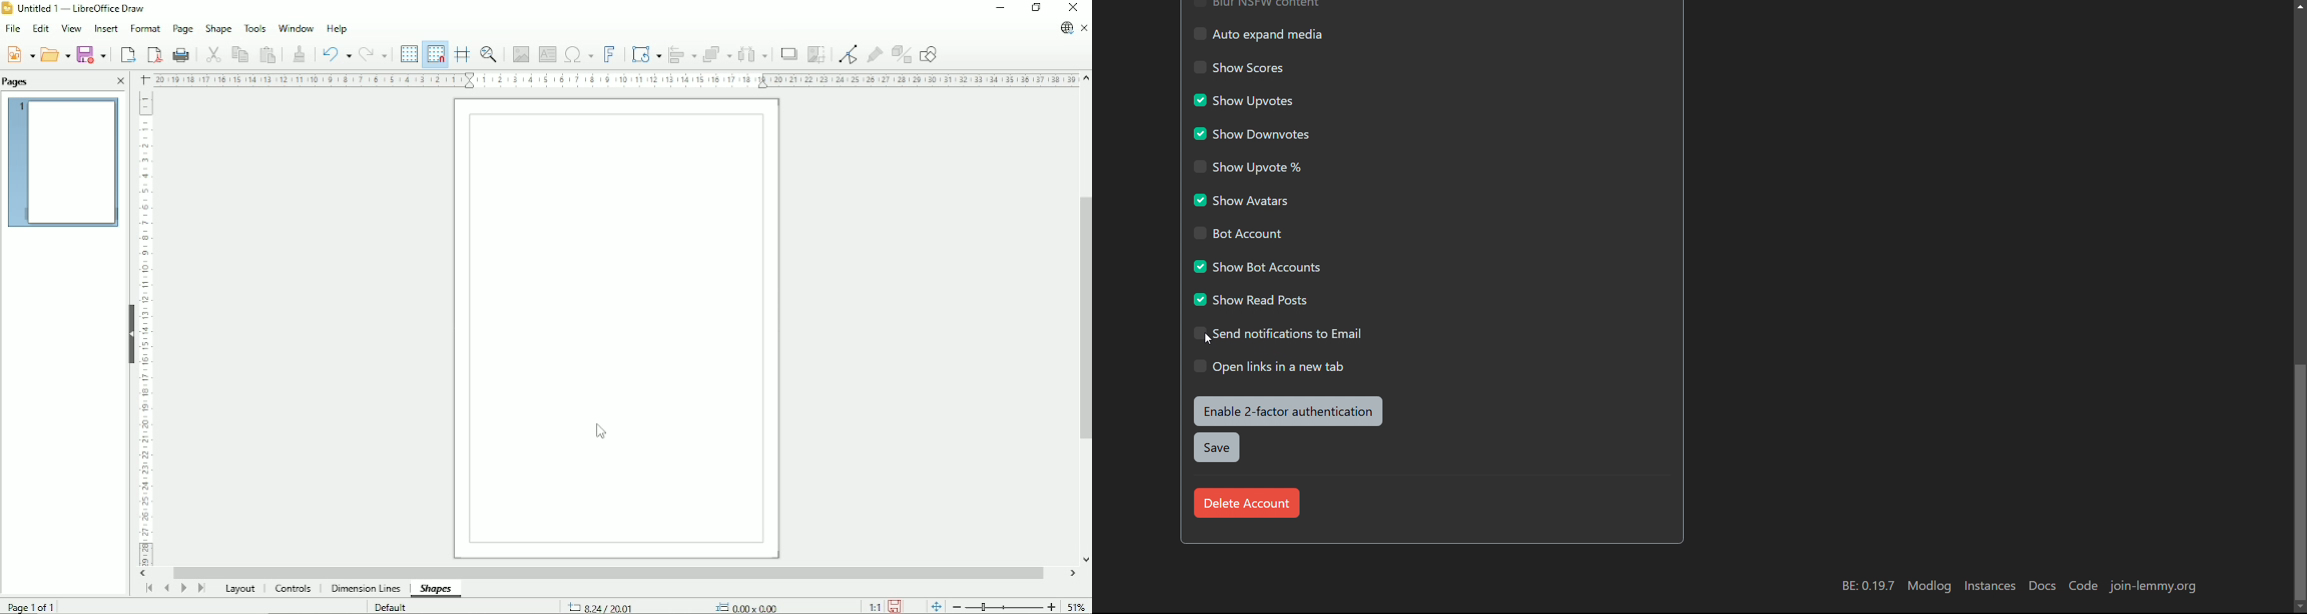 Image resolution: width=2324 pixels, height=616 pixels. What do you see at coordinates (1252, 133) in the screenshot?
I see `show downvotes` at bounding box center [1252, 133].